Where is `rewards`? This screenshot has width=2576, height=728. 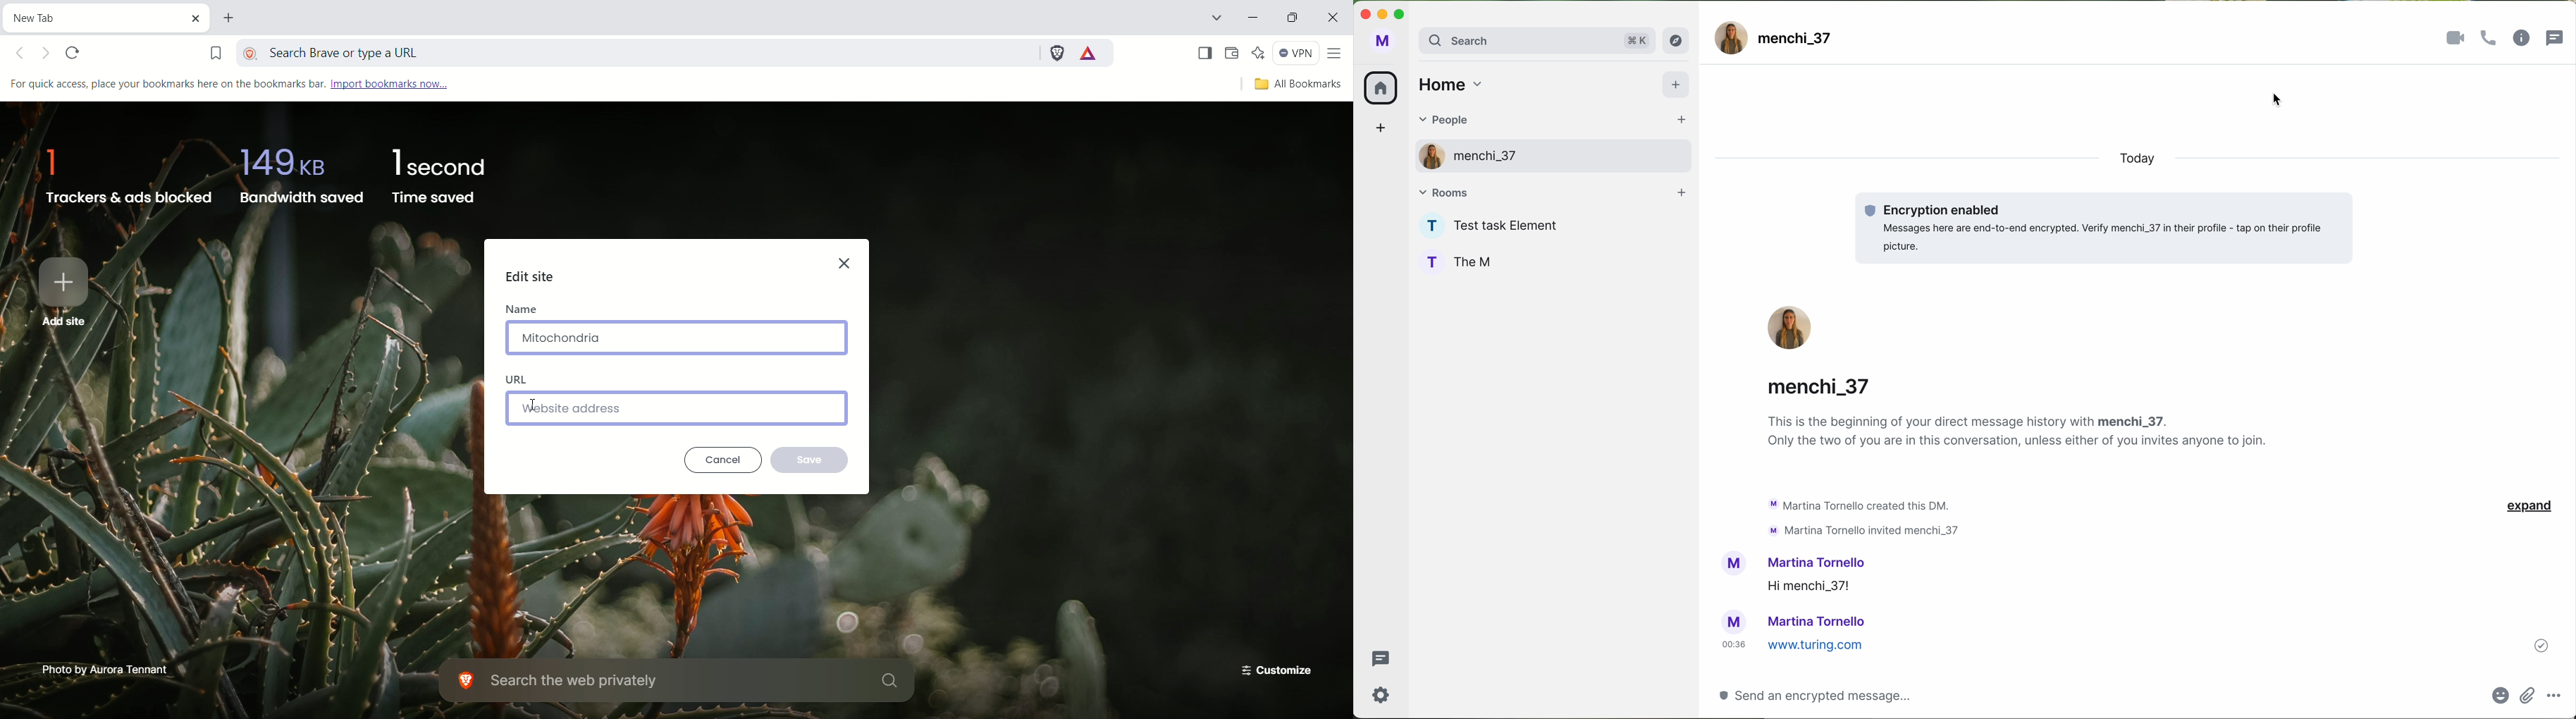
rewards is located at coordinates (1090, 54).